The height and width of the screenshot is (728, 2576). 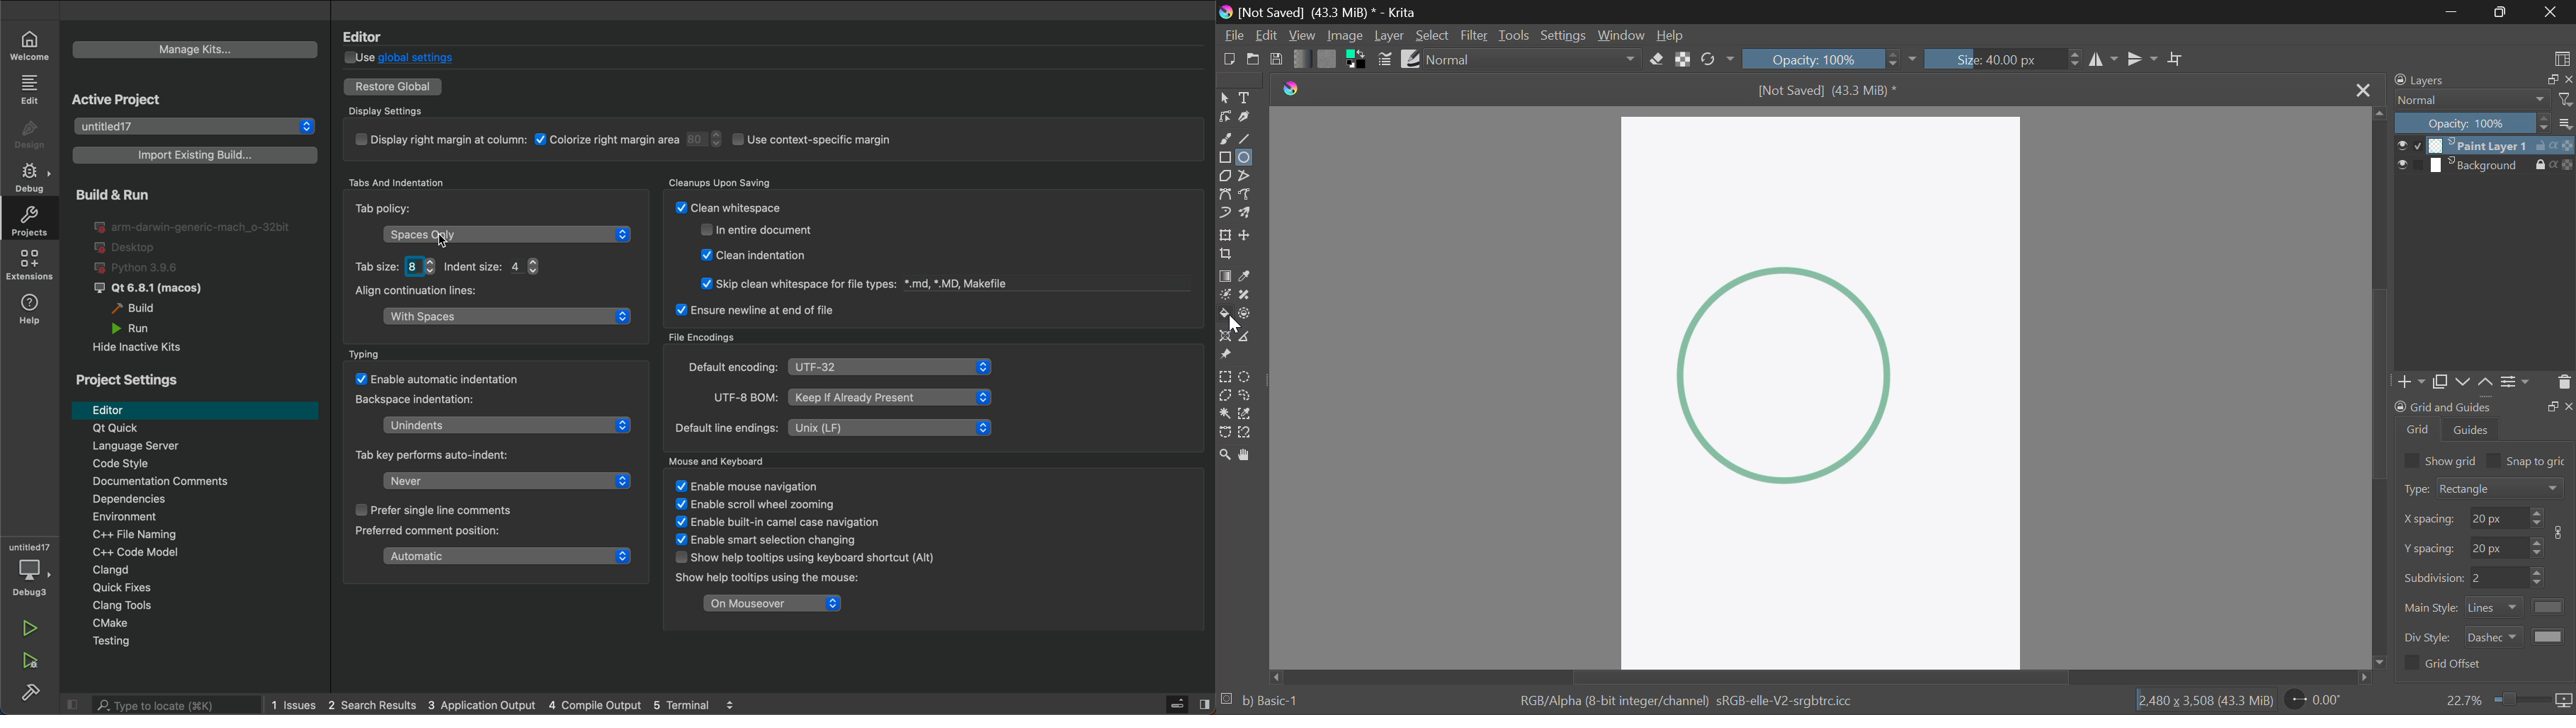 I want to click on Shape Generated, so click(x=1783, y=373).